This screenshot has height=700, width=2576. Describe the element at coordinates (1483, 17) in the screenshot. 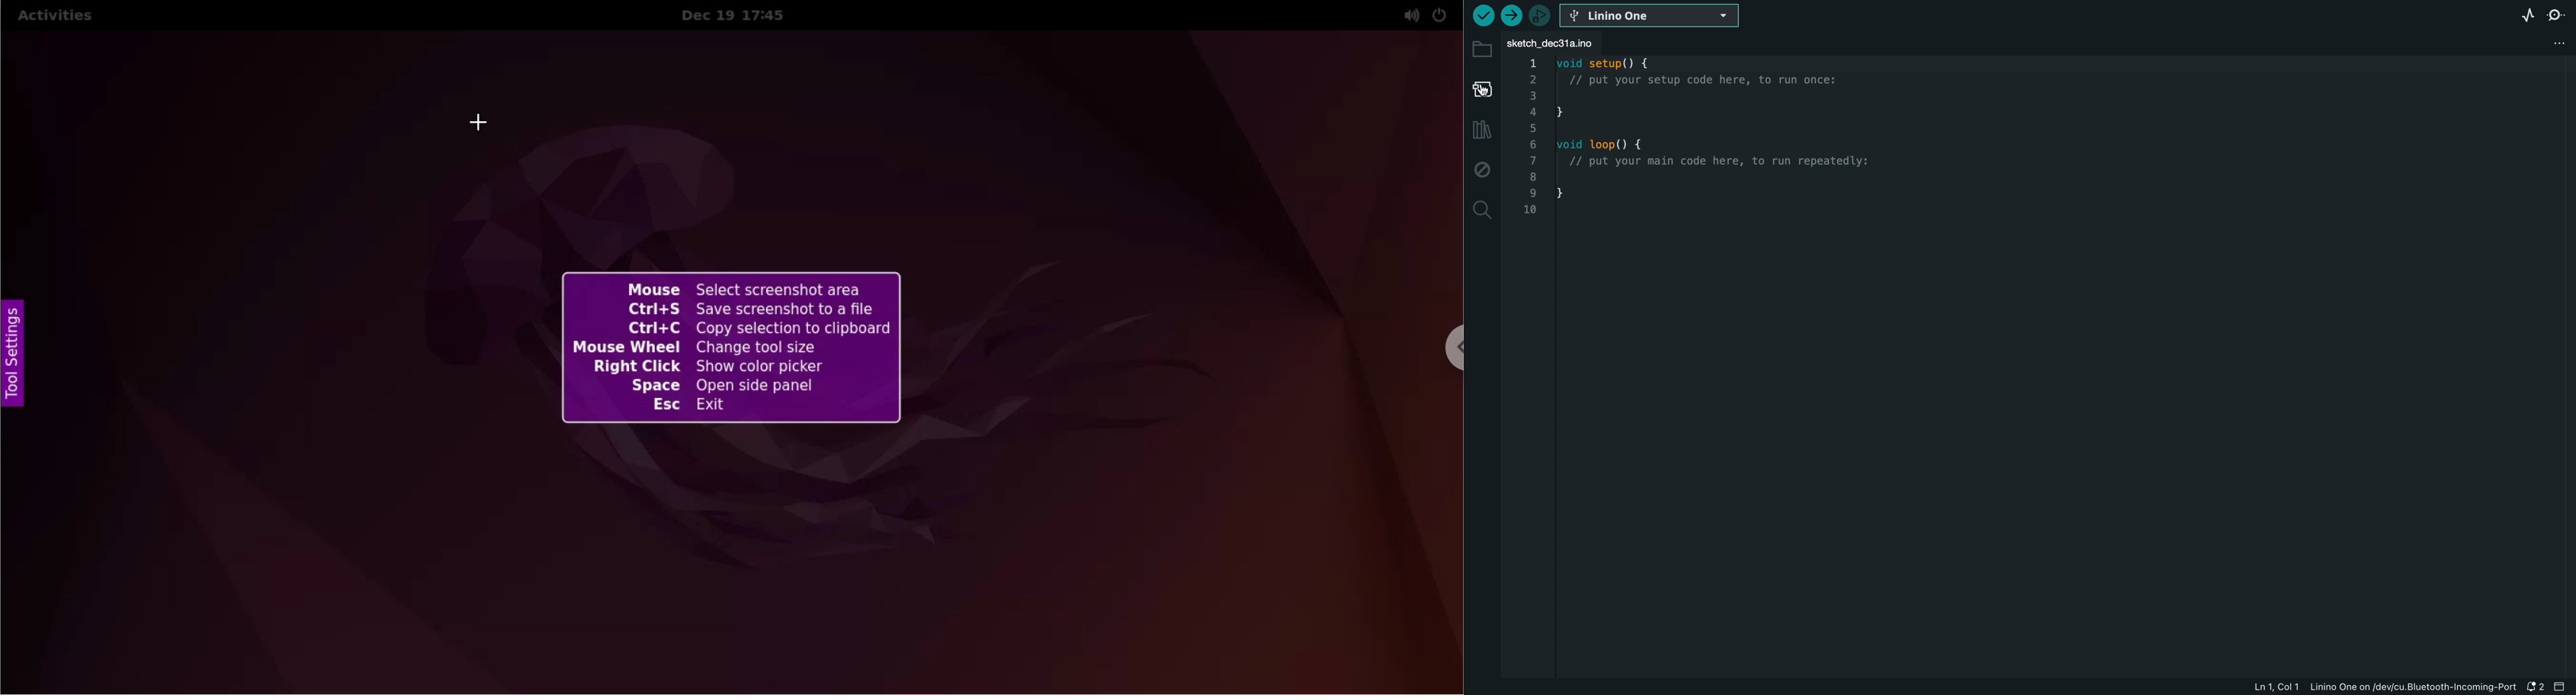

I see `verify` at that location.